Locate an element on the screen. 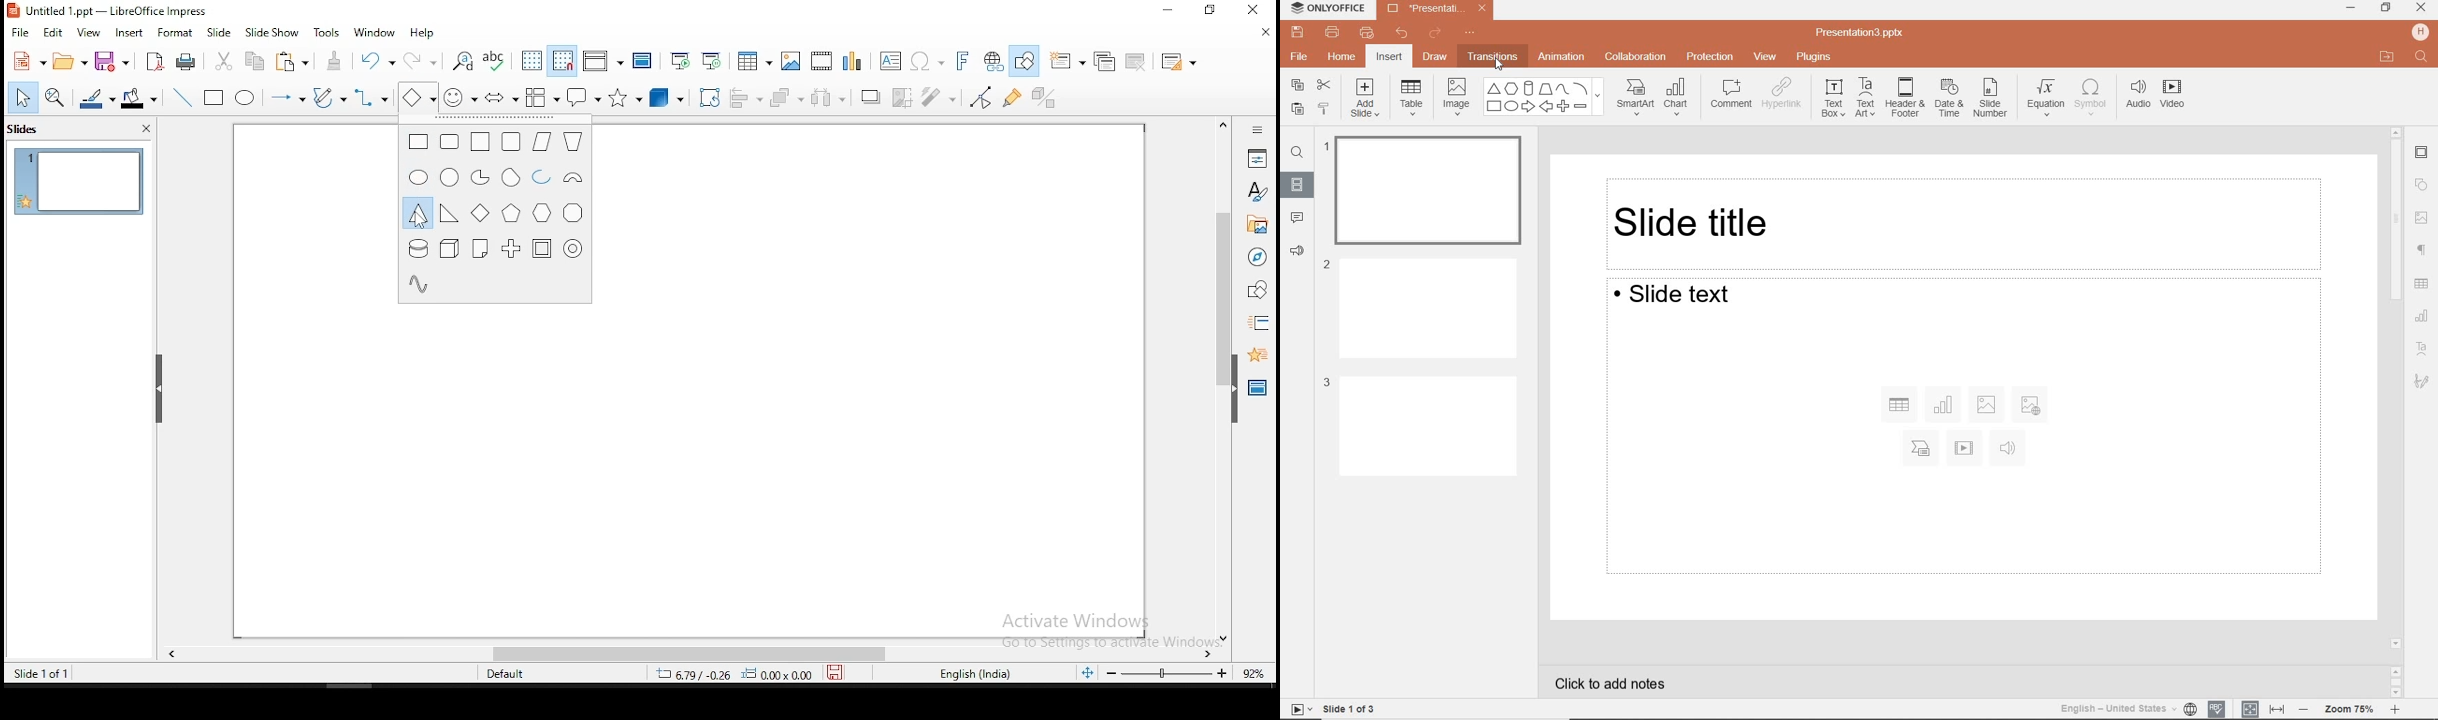  block arrows is located at coordinates (501, 96).